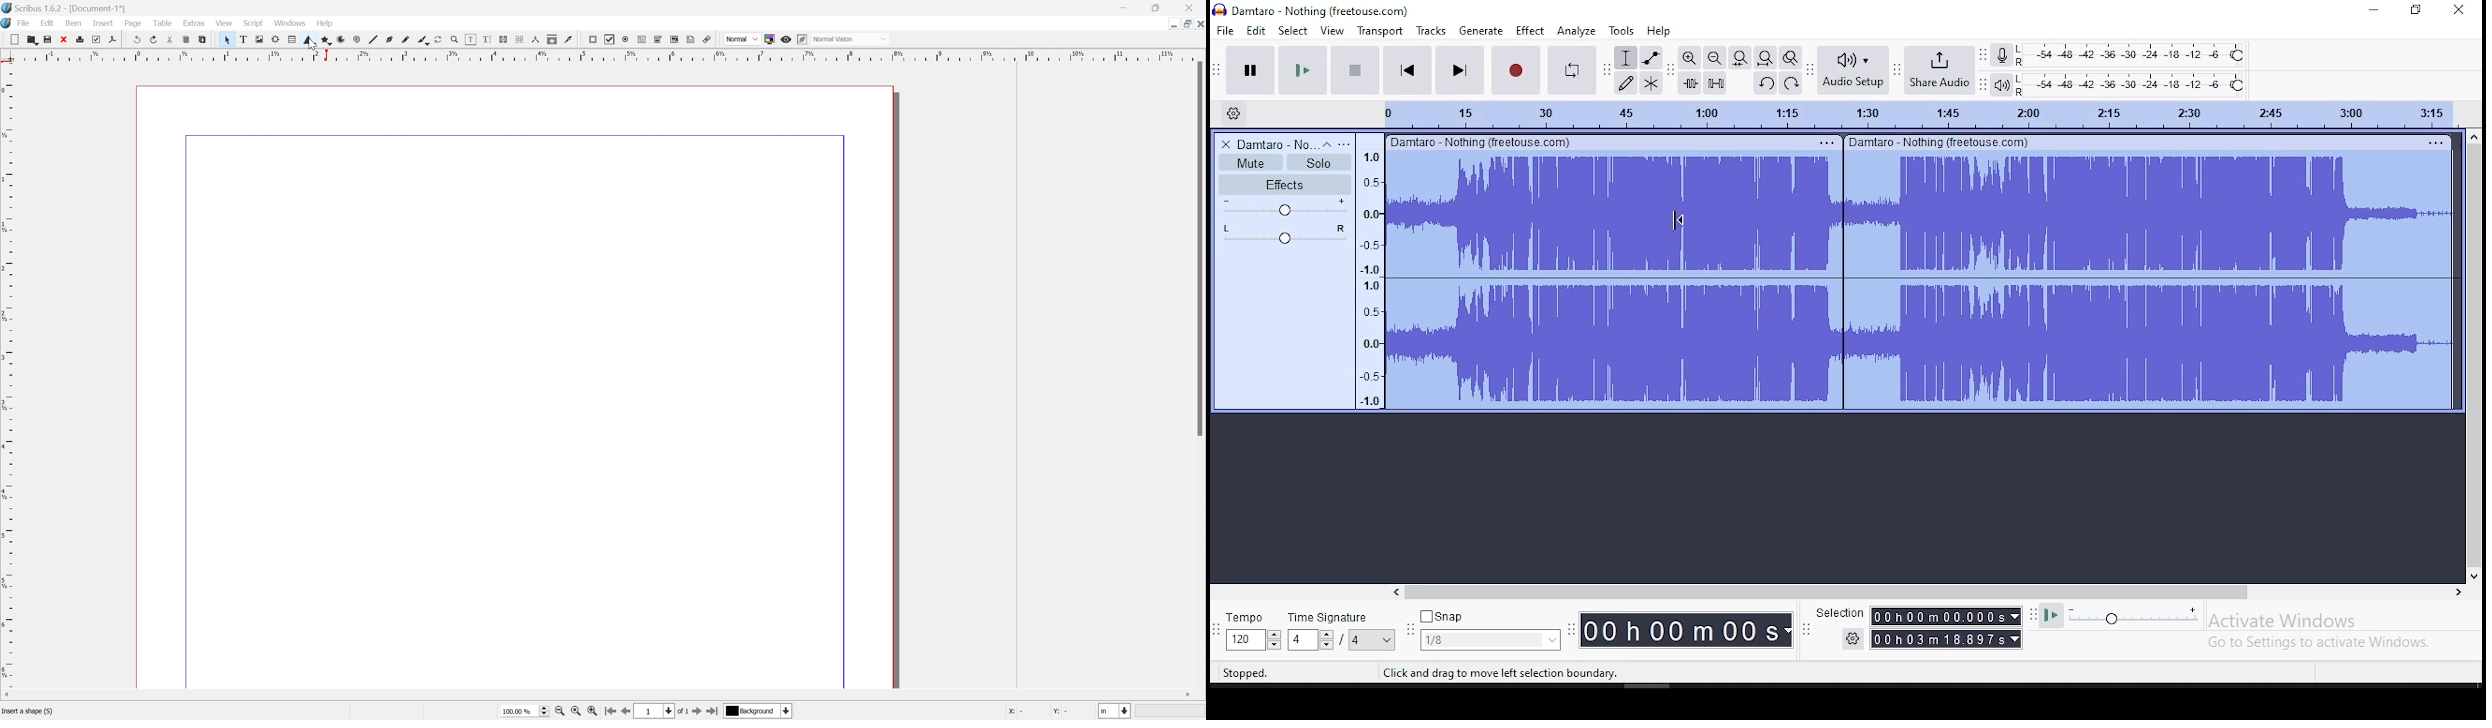  What do you see at coordinates (1172, 24) in the screenshot?
I see `Minimize` at bounding box center [1172, 24].